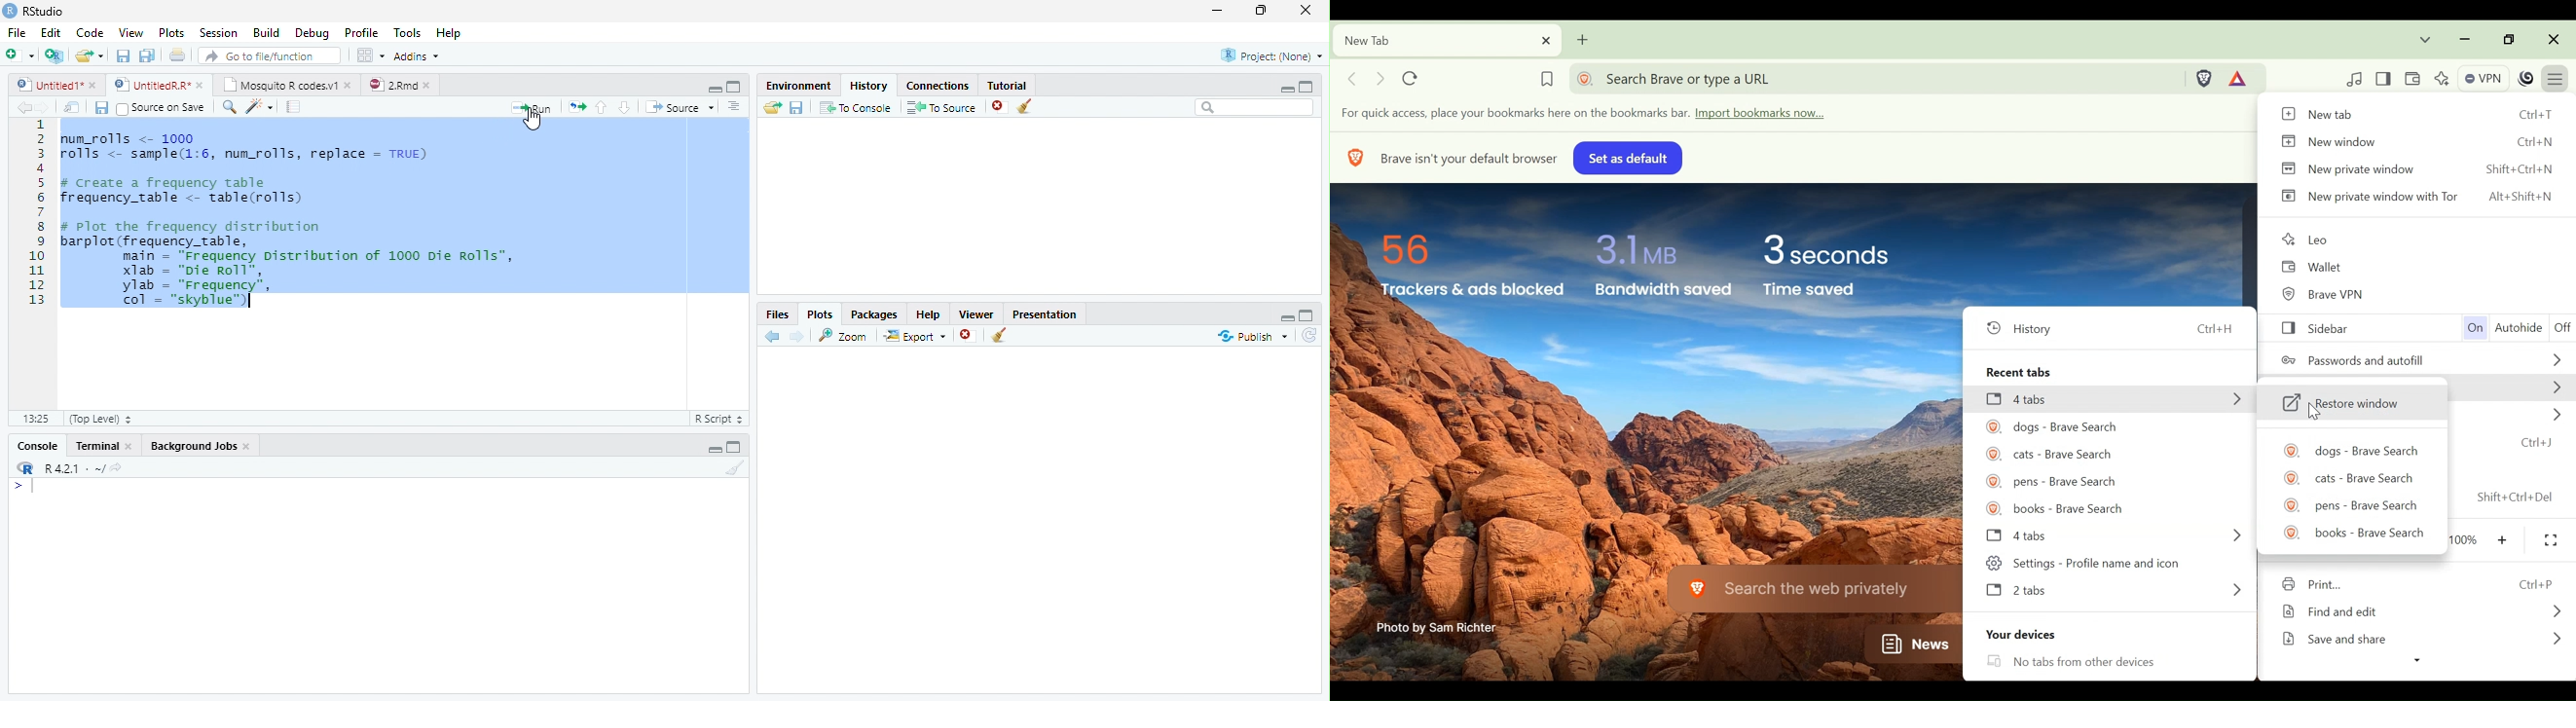  I want to click on List, so click(736, 108).